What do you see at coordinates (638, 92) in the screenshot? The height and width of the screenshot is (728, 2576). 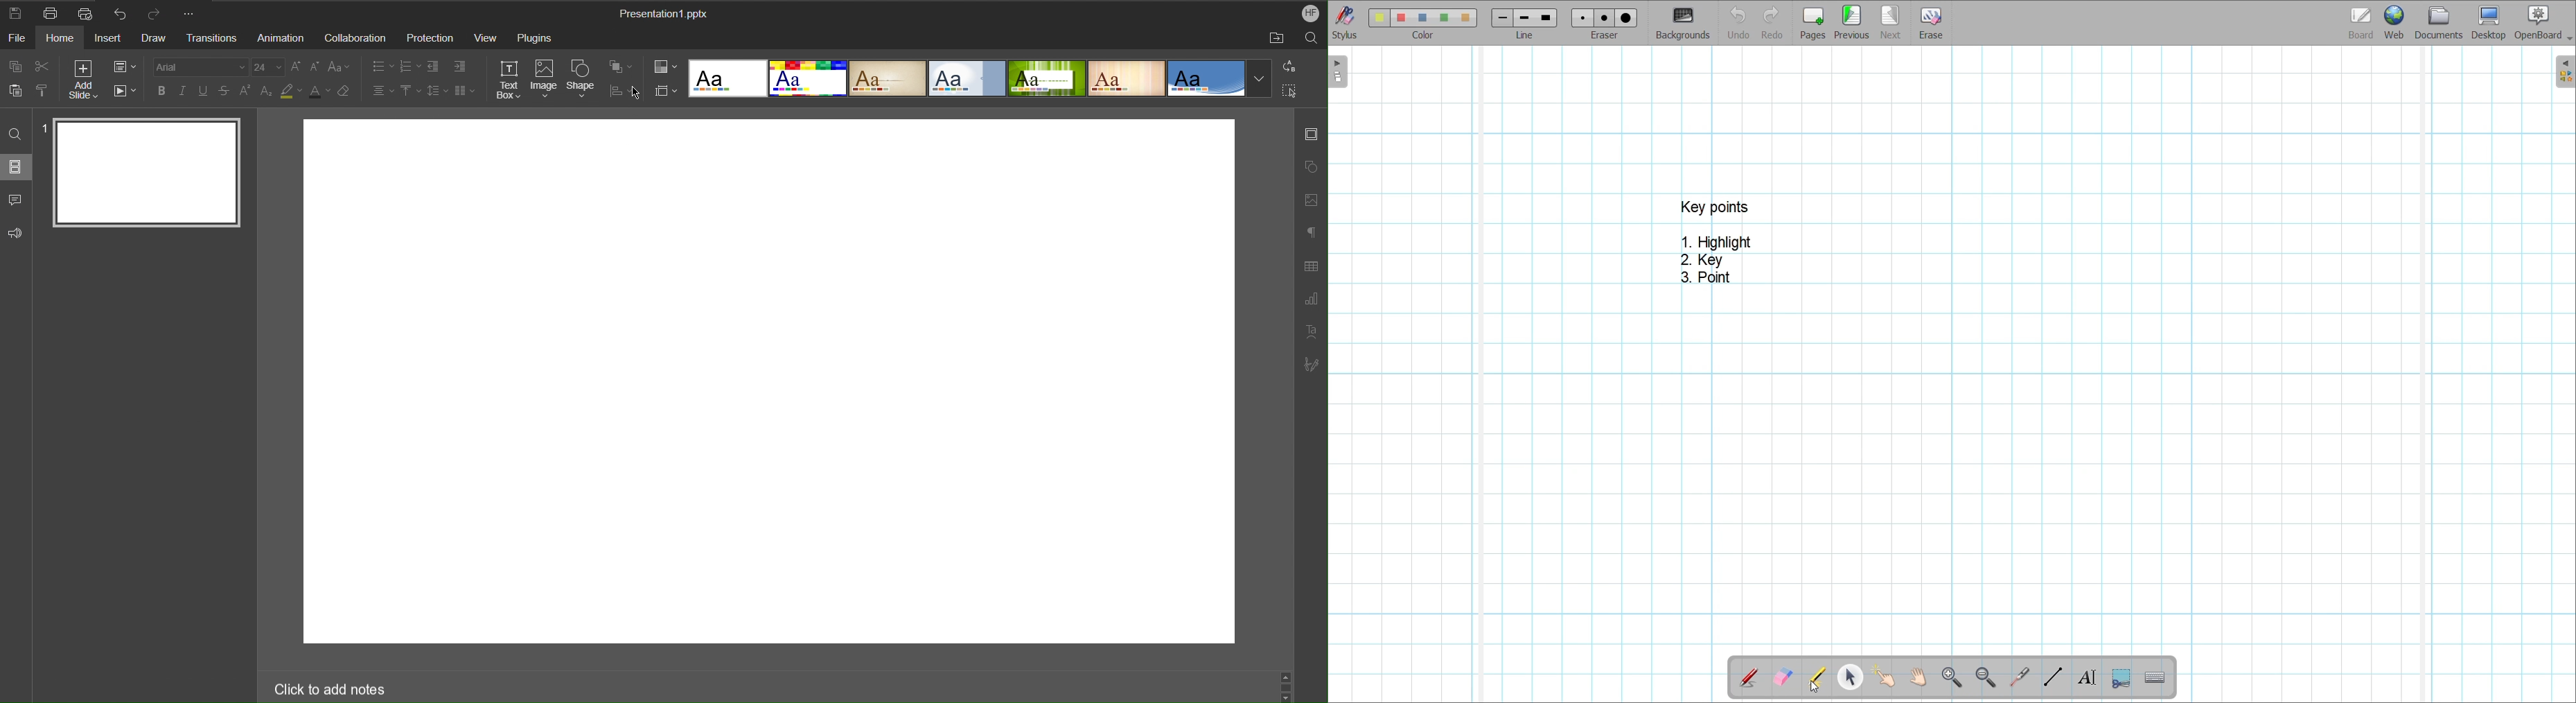 I see `Cursor` at bounding box center [638, 92].